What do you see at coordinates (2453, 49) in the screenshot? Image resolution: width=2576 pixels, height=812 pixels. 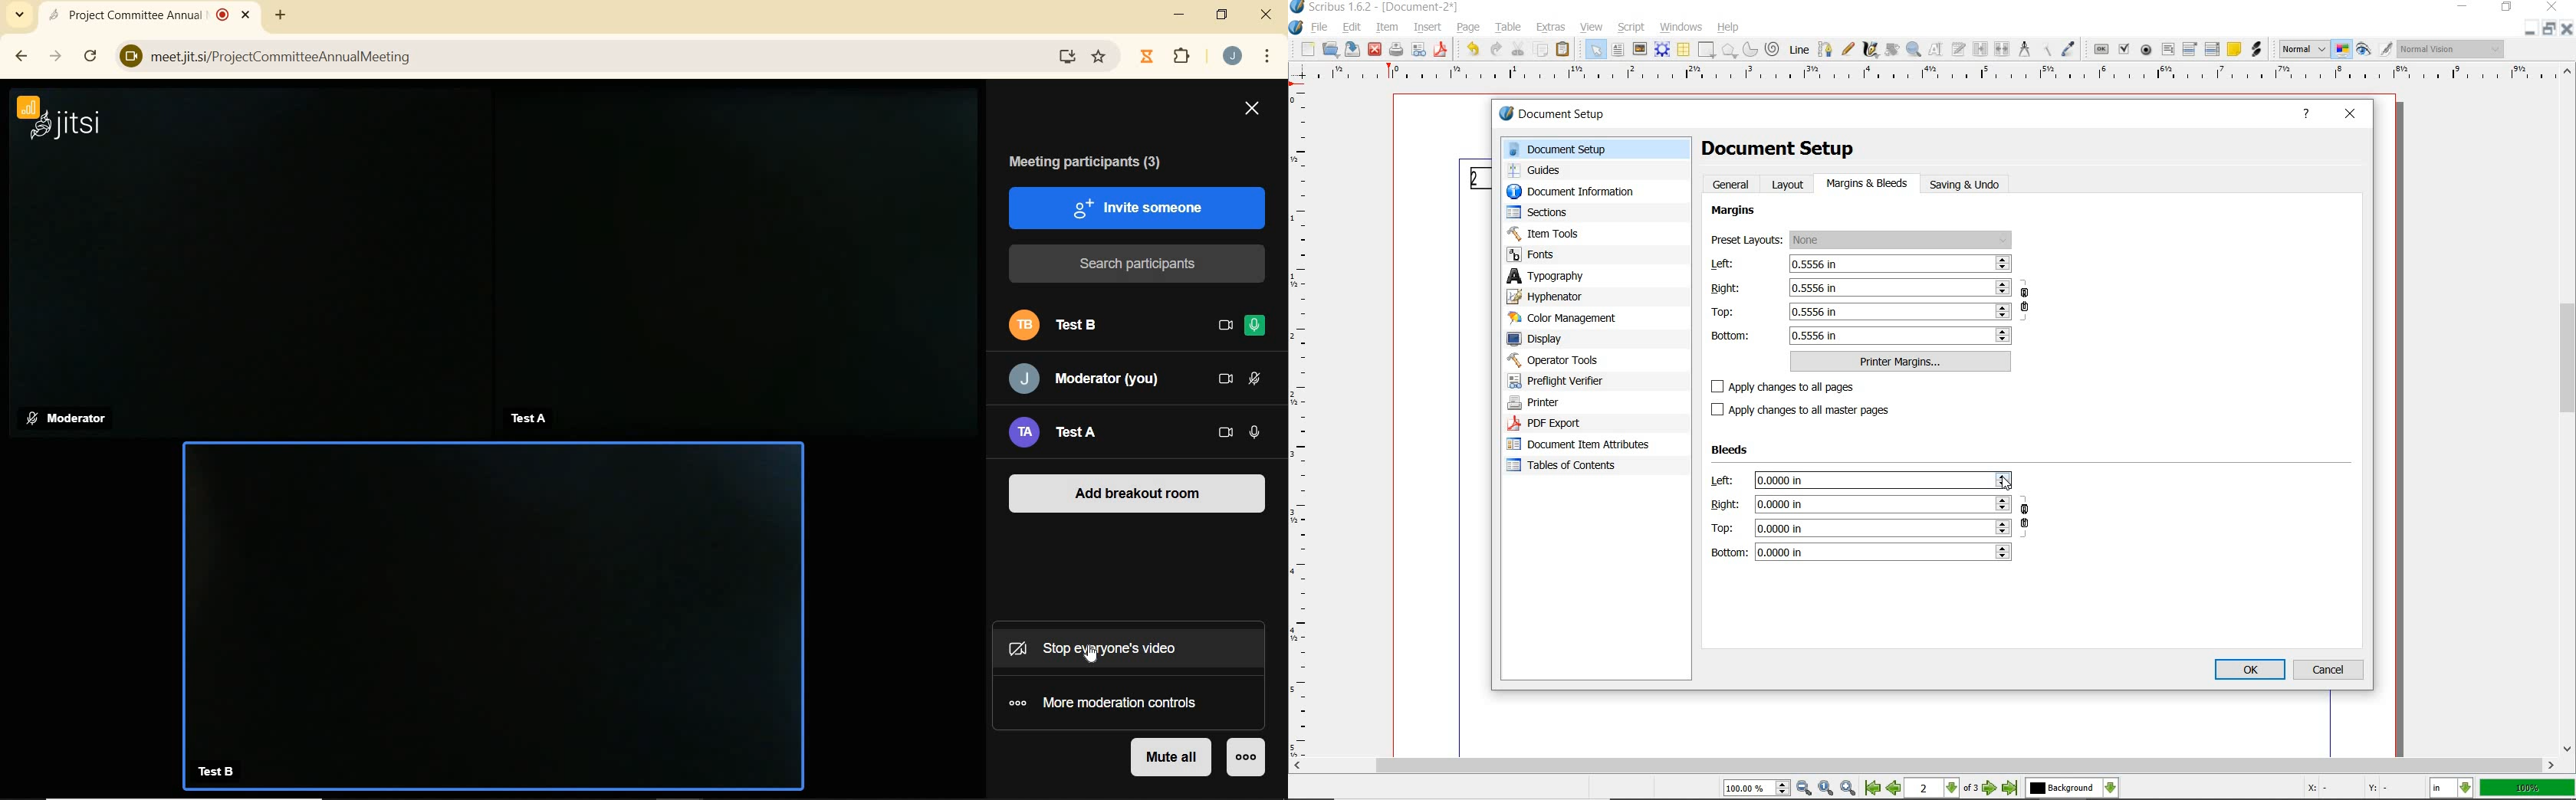 I see `visual appearance of the display` at bounding box center [2453, 49].